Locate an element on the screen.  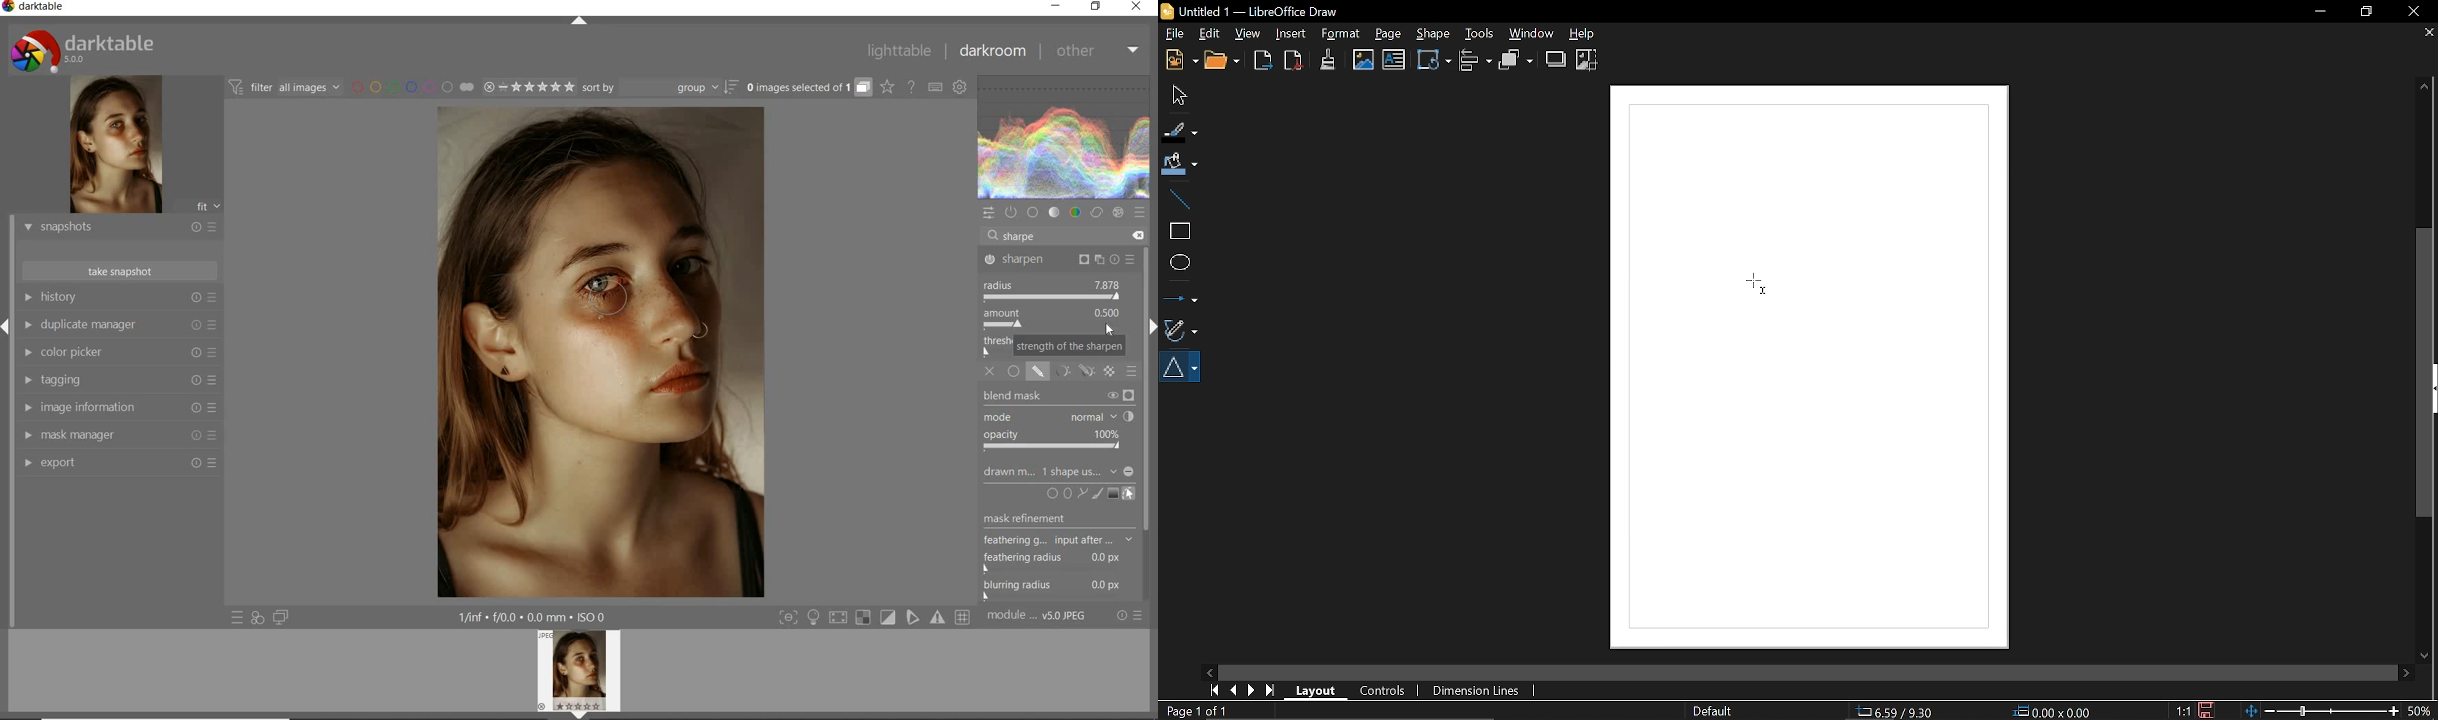
system logo is located at coordinates (83, 50).